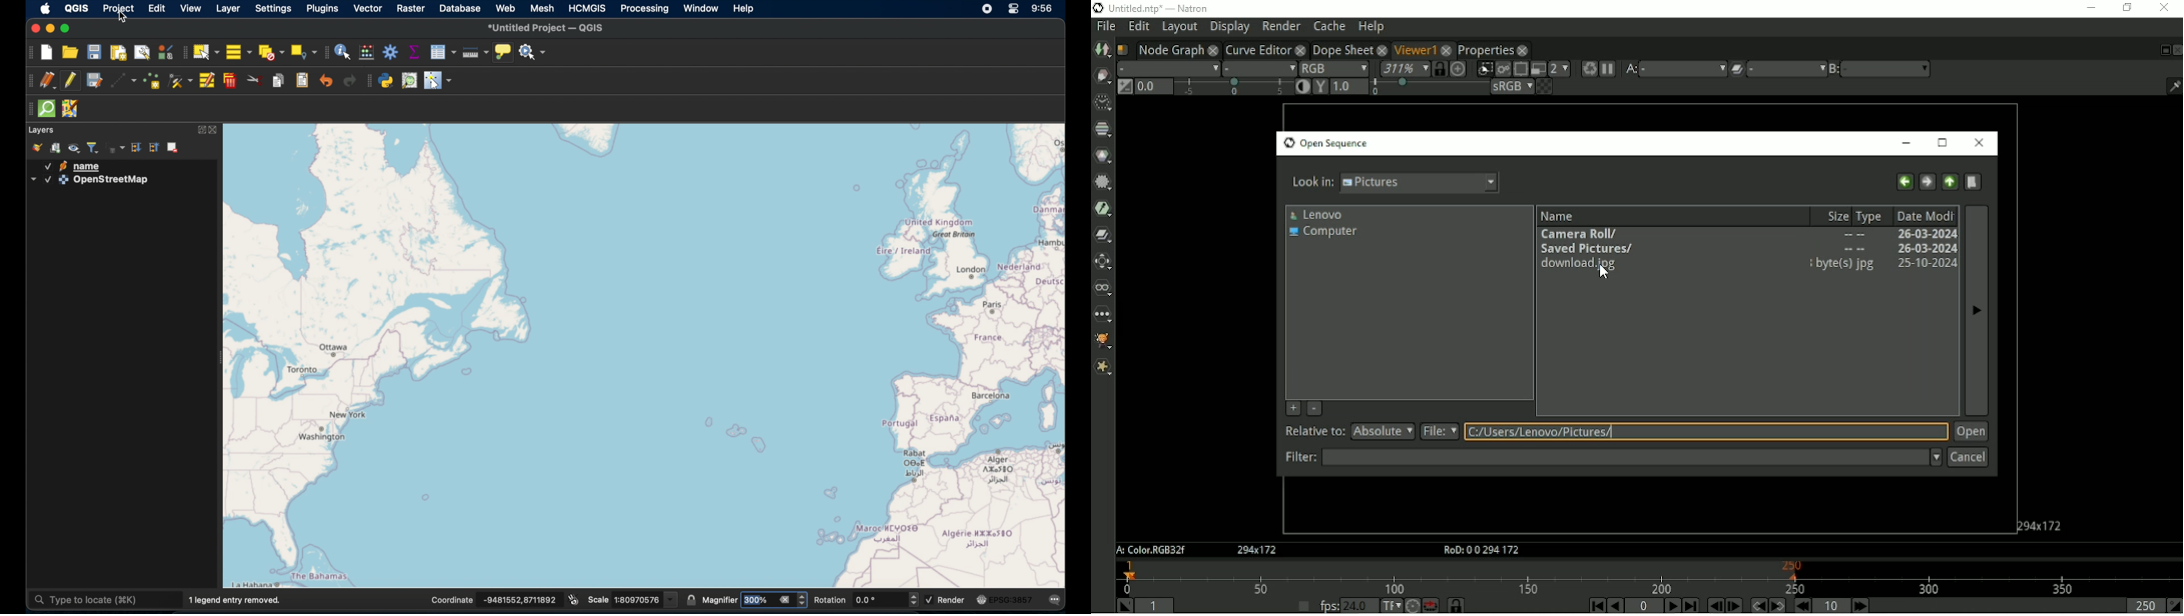 The image size is (2184, 616). What do you see at coordinates (351, 82) in the screenshot?
I see `redo` at bounding box center [351, 82].